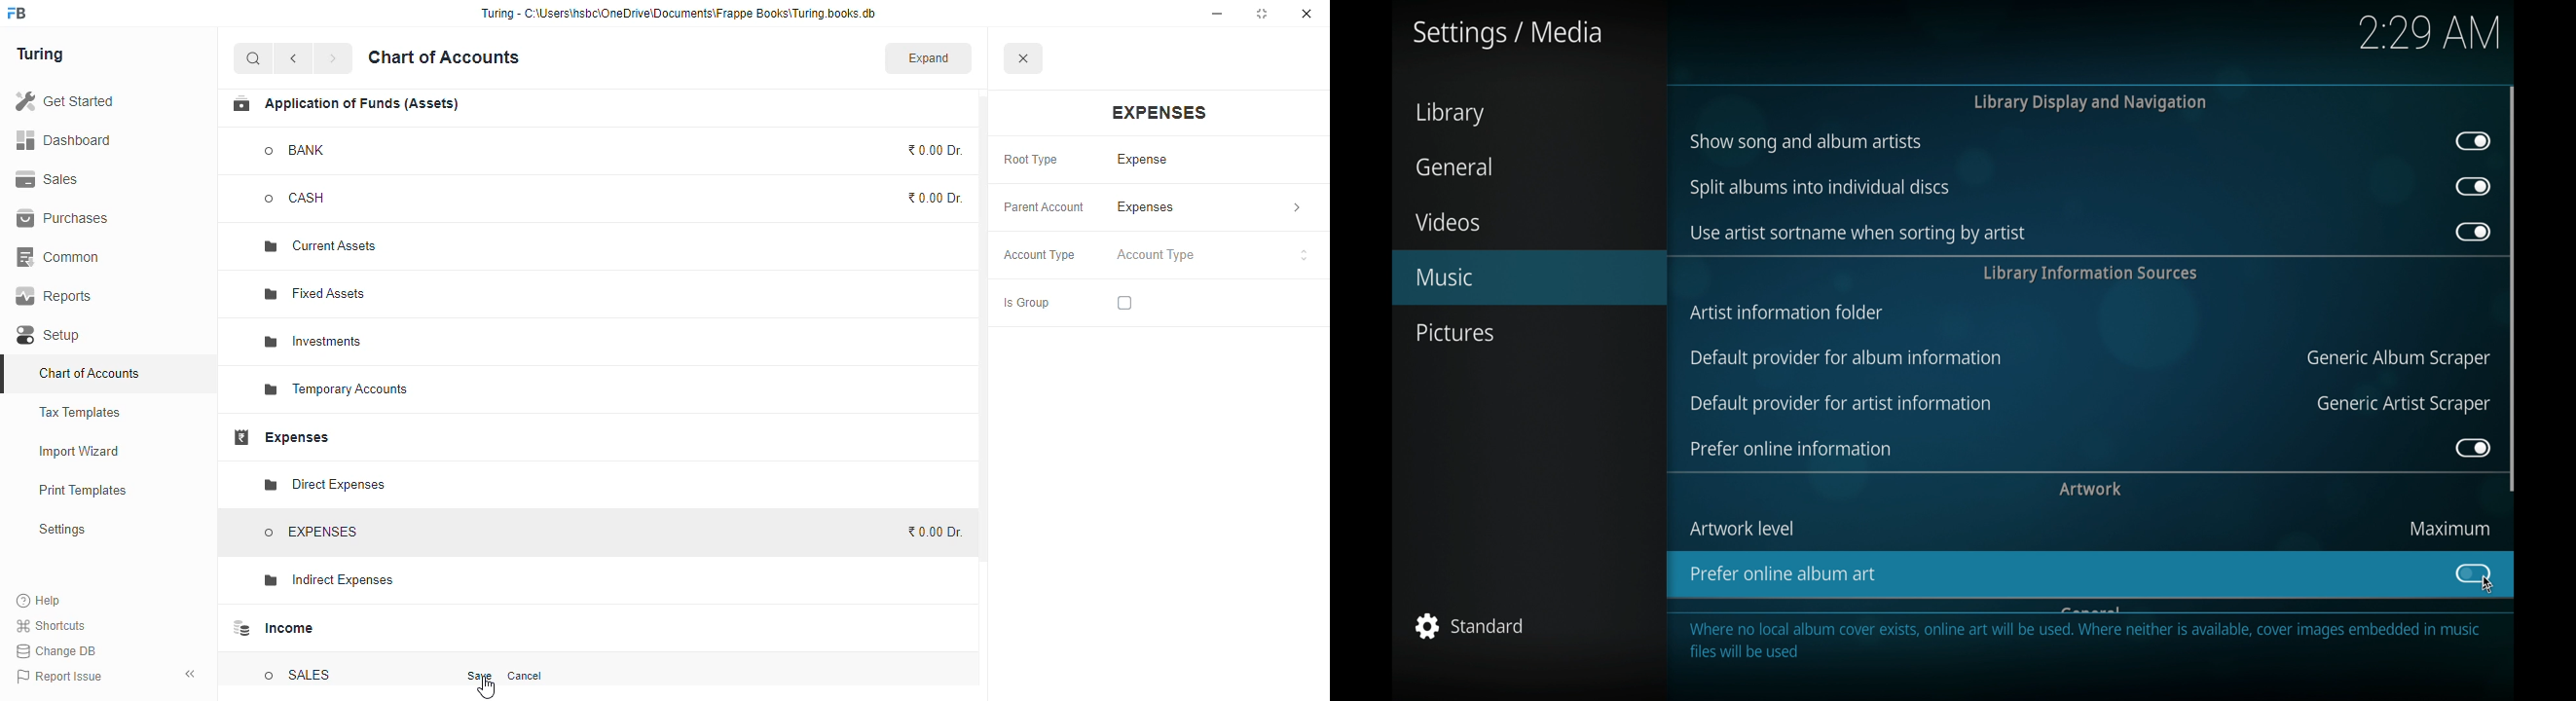 This screenshot has height=728, width=2576. Describe the element at coordinates (1846, 359) in the screenshot. I see `default provider for album information` at that location.